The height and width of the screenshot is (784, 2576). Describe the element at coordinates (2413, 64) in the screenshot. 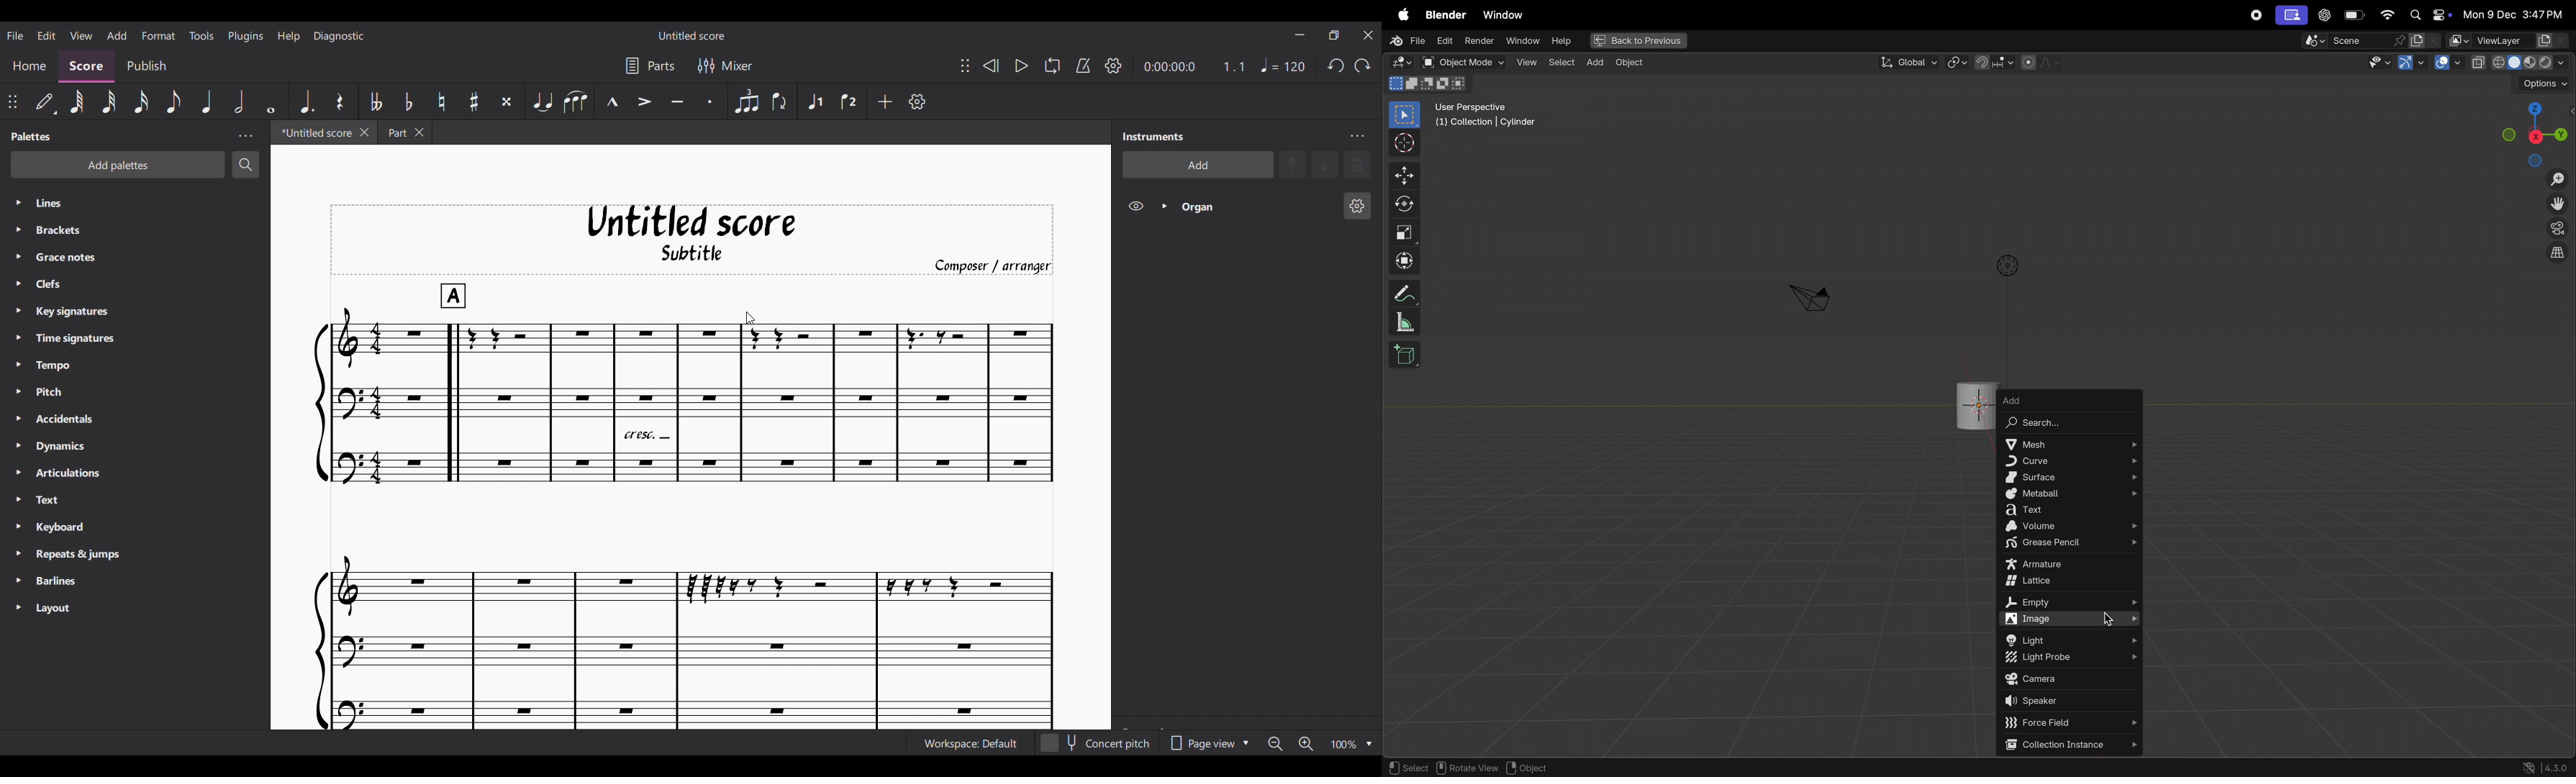

I see `show gimzo` at that location.